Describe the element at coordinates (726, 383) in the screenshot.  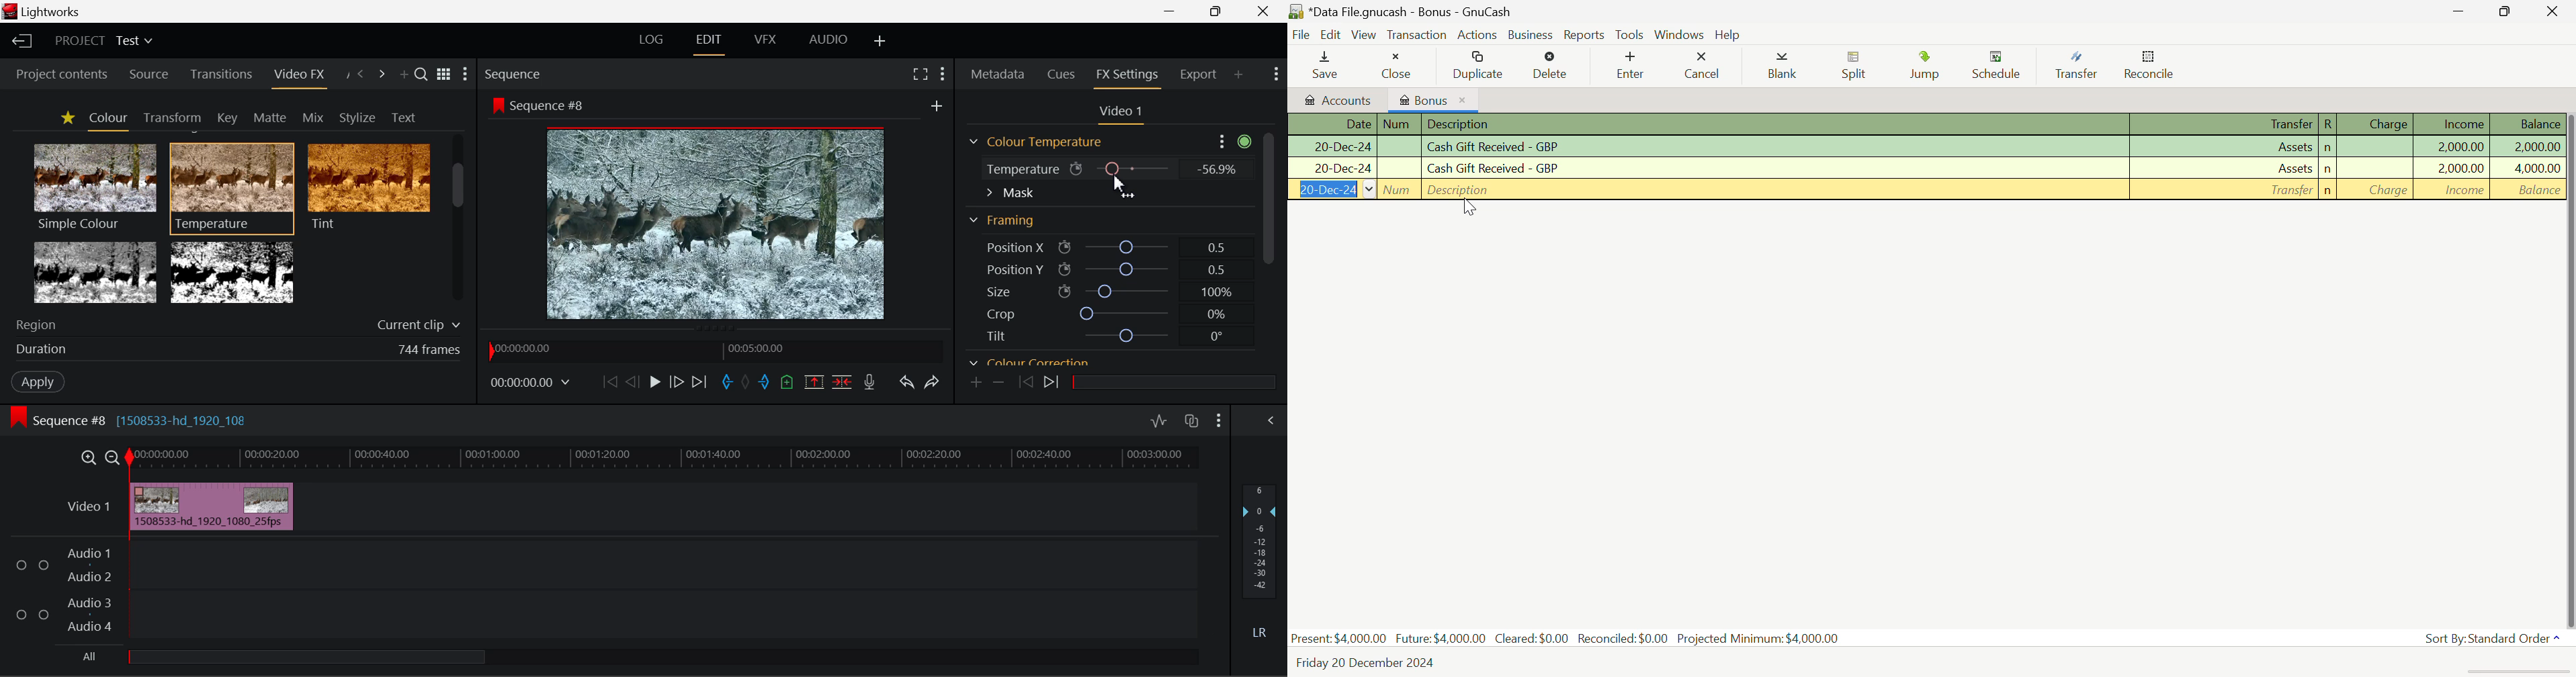
I see `Mark In` at that location.